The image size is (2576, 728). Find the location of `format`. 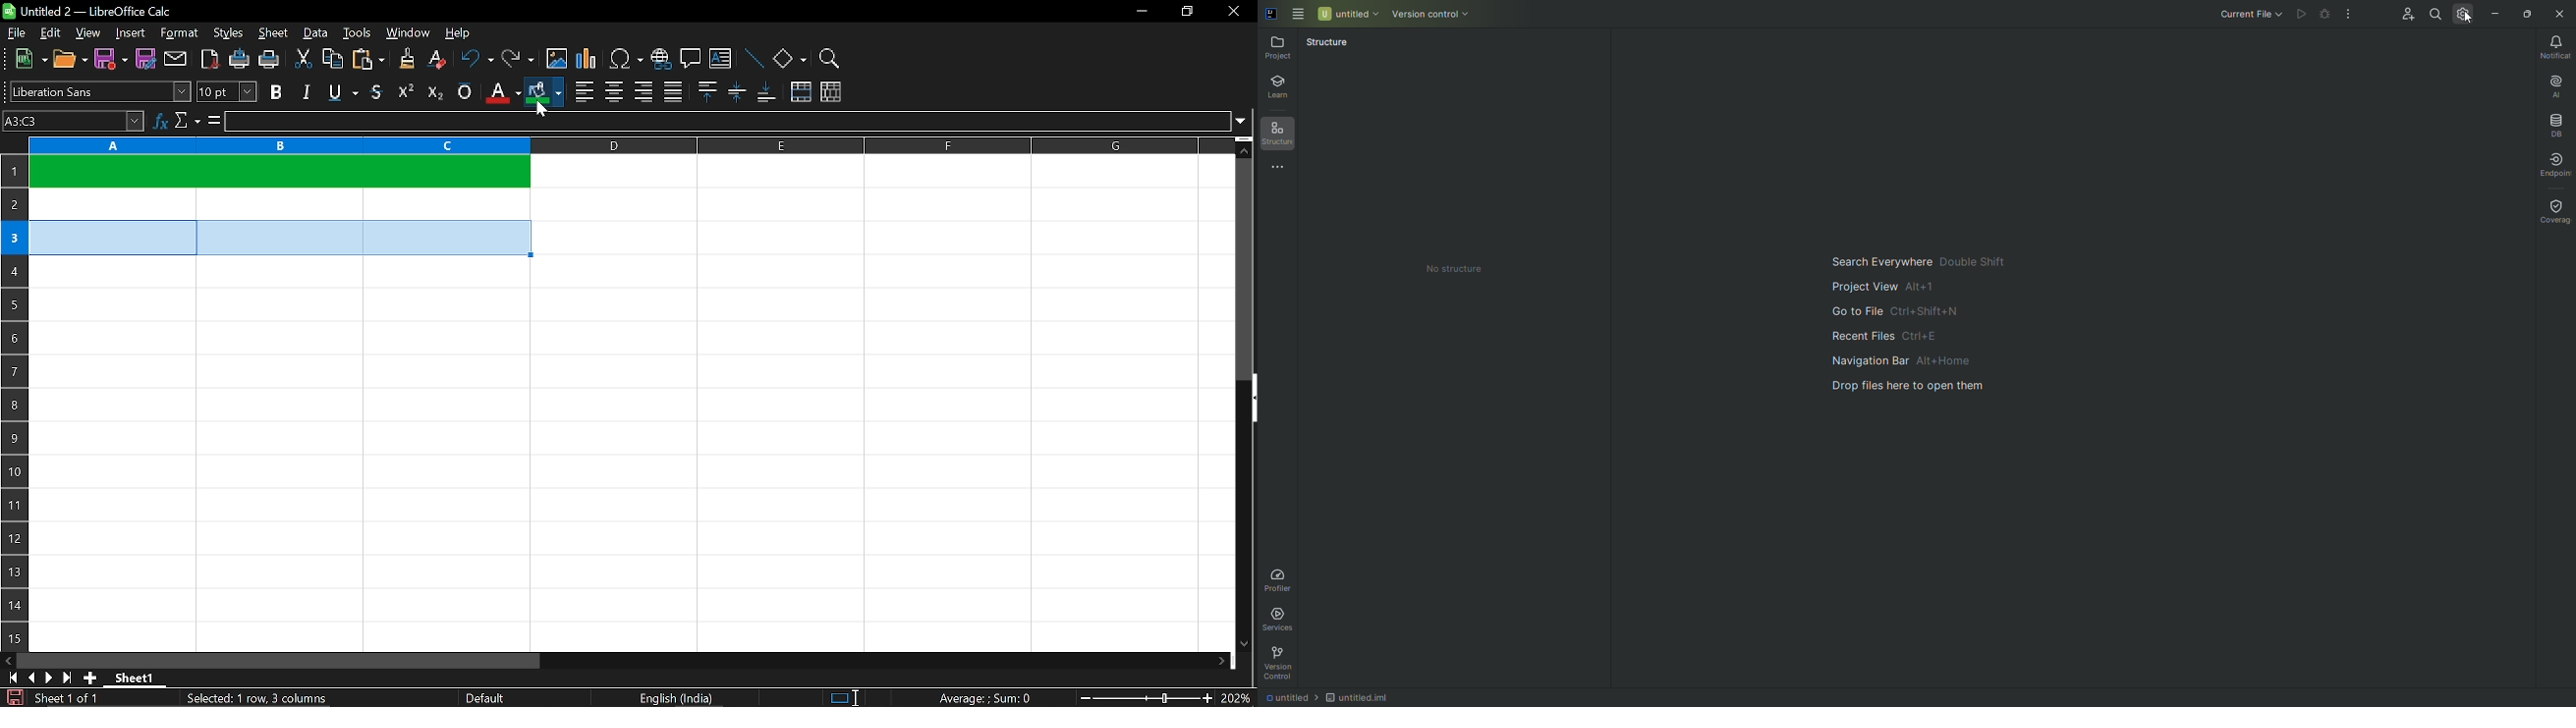

format is located at coordinates (180, 33).